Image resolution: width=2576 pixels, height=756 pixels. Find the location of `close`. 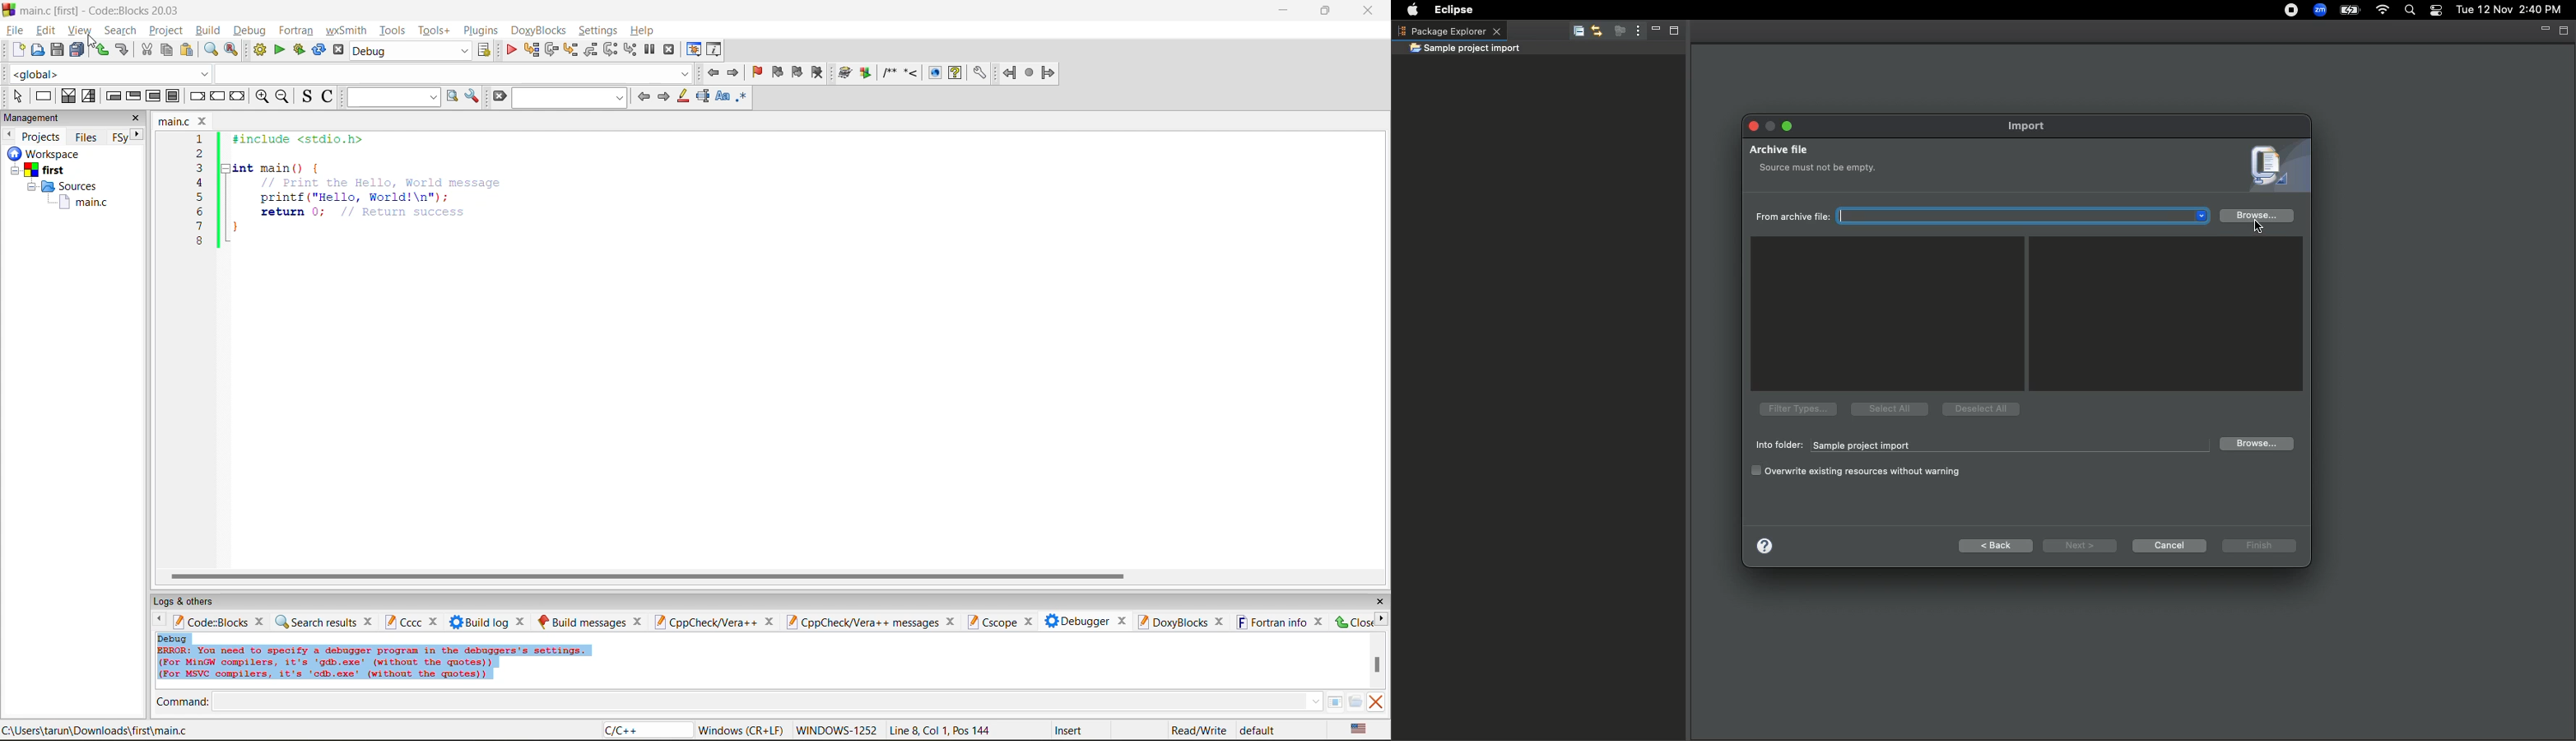

close is located at coordinates (1378, 603).